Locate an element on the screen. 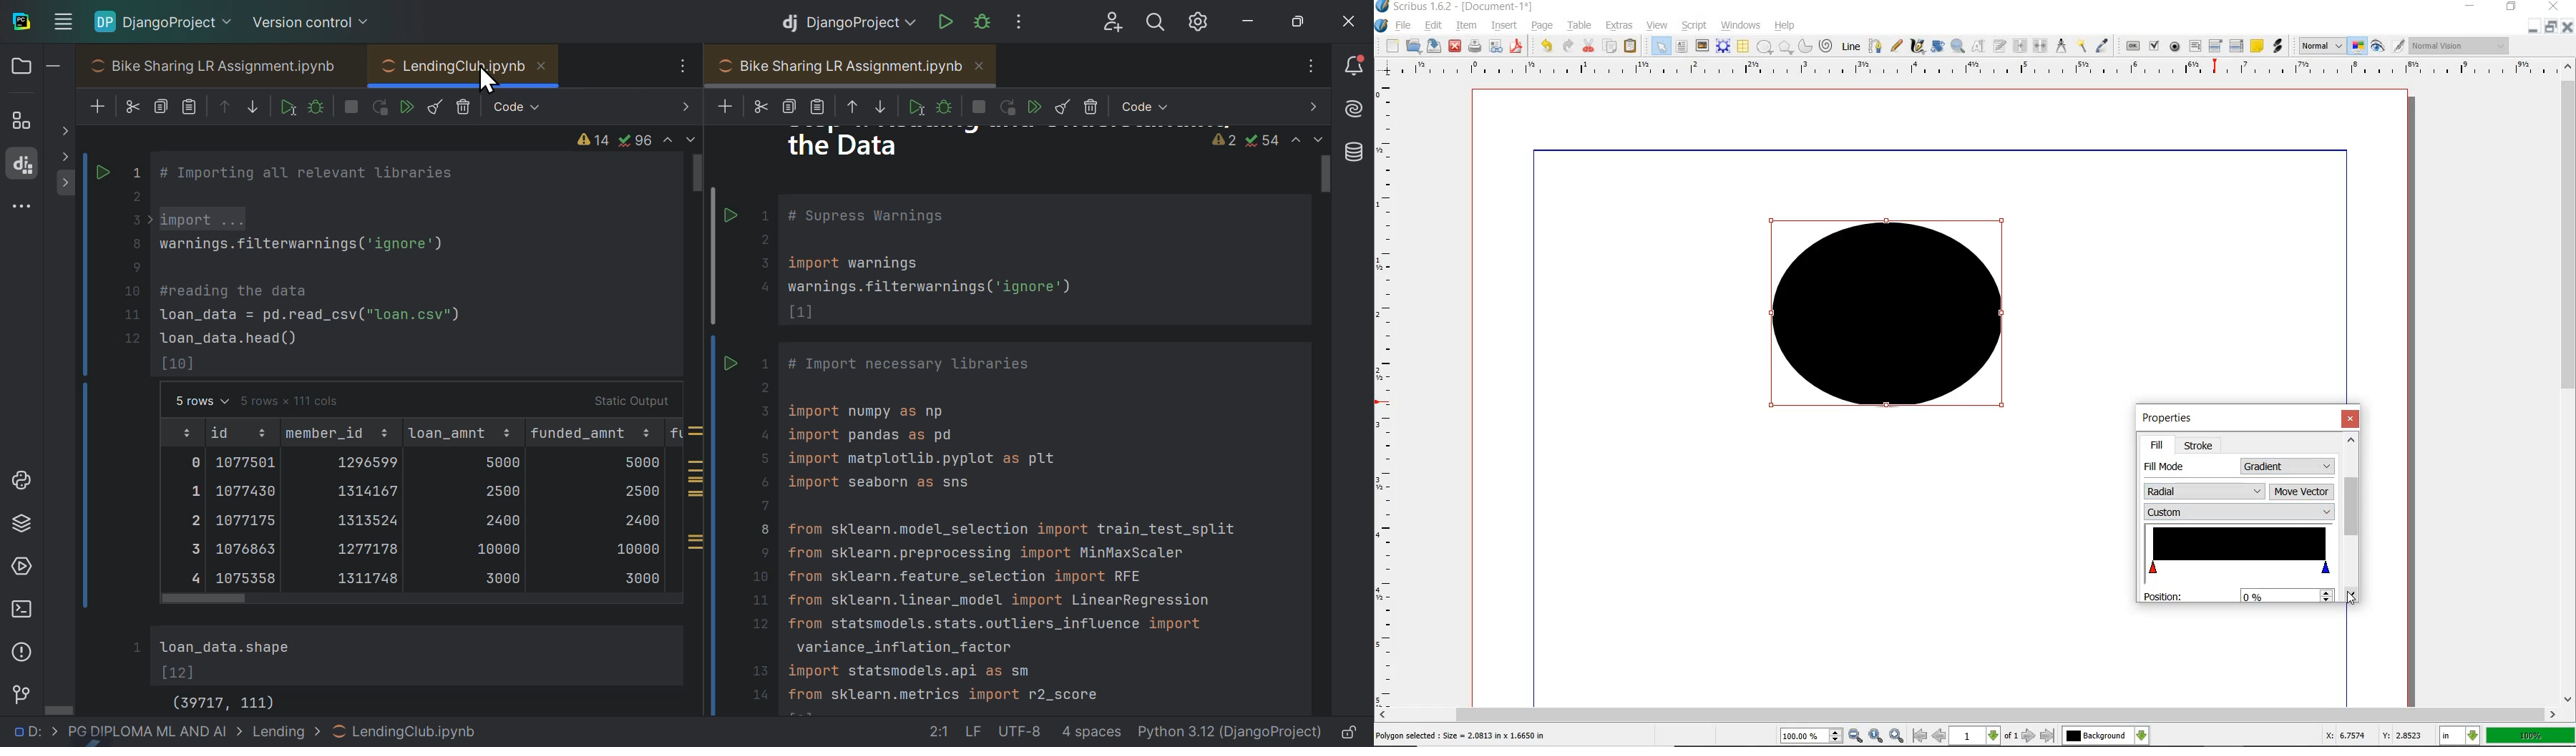 The height and width of the screenshot is (756, 2576). UNLINK TEXT FRAME is located at coordinates (2039, 45).